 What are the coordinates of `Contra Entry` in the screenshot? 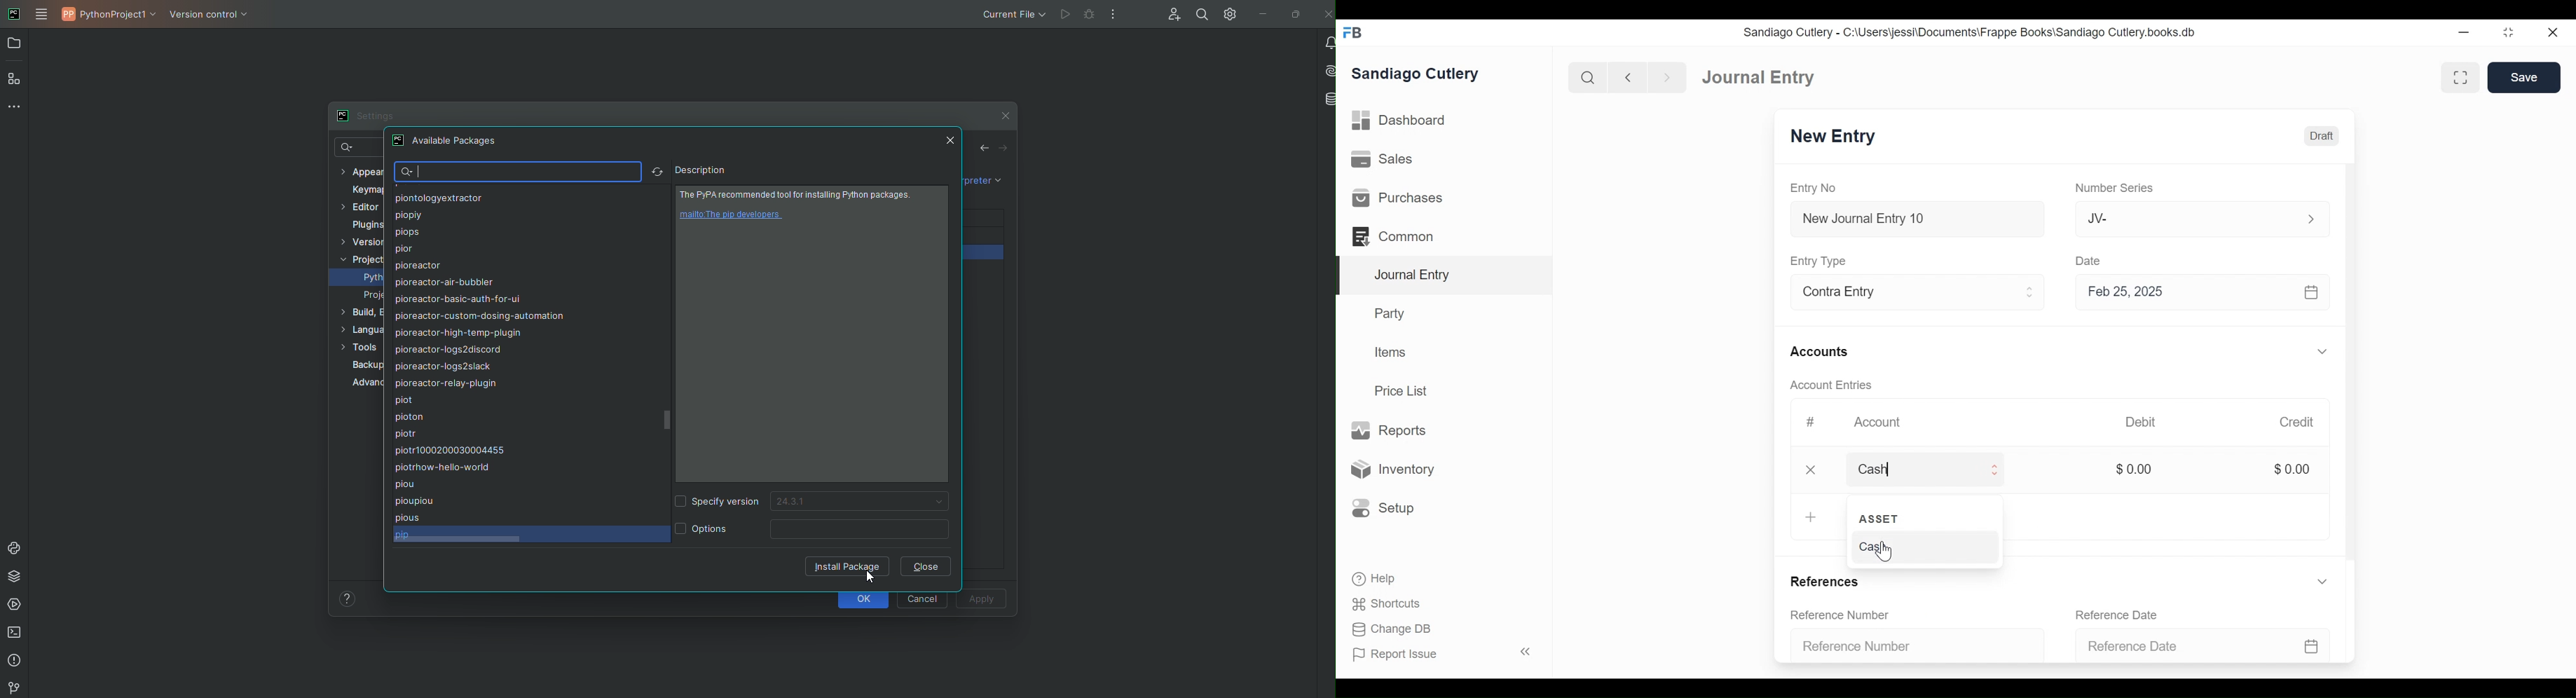 It's located at (1900, 293).